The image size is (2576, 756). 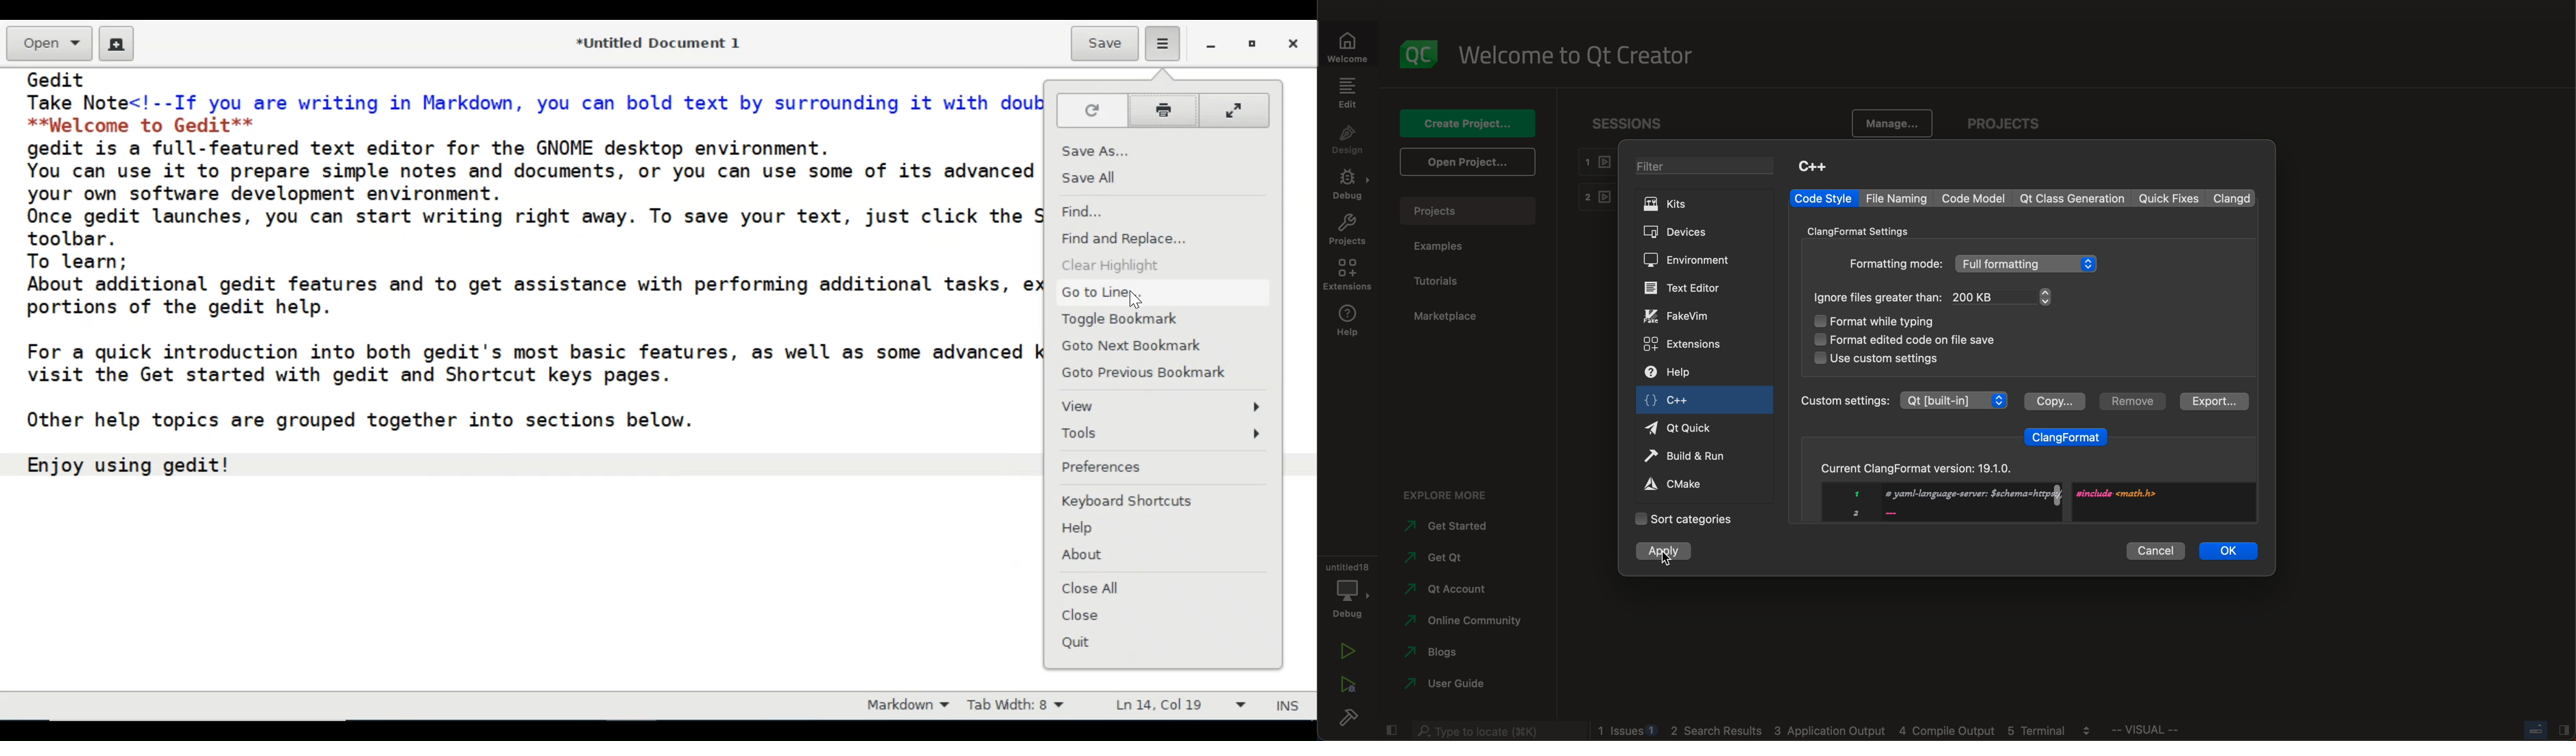 What do you see at coordinates (58, 79) in the screenshot?
I see `Gedit` at bounding box center [58, 79].